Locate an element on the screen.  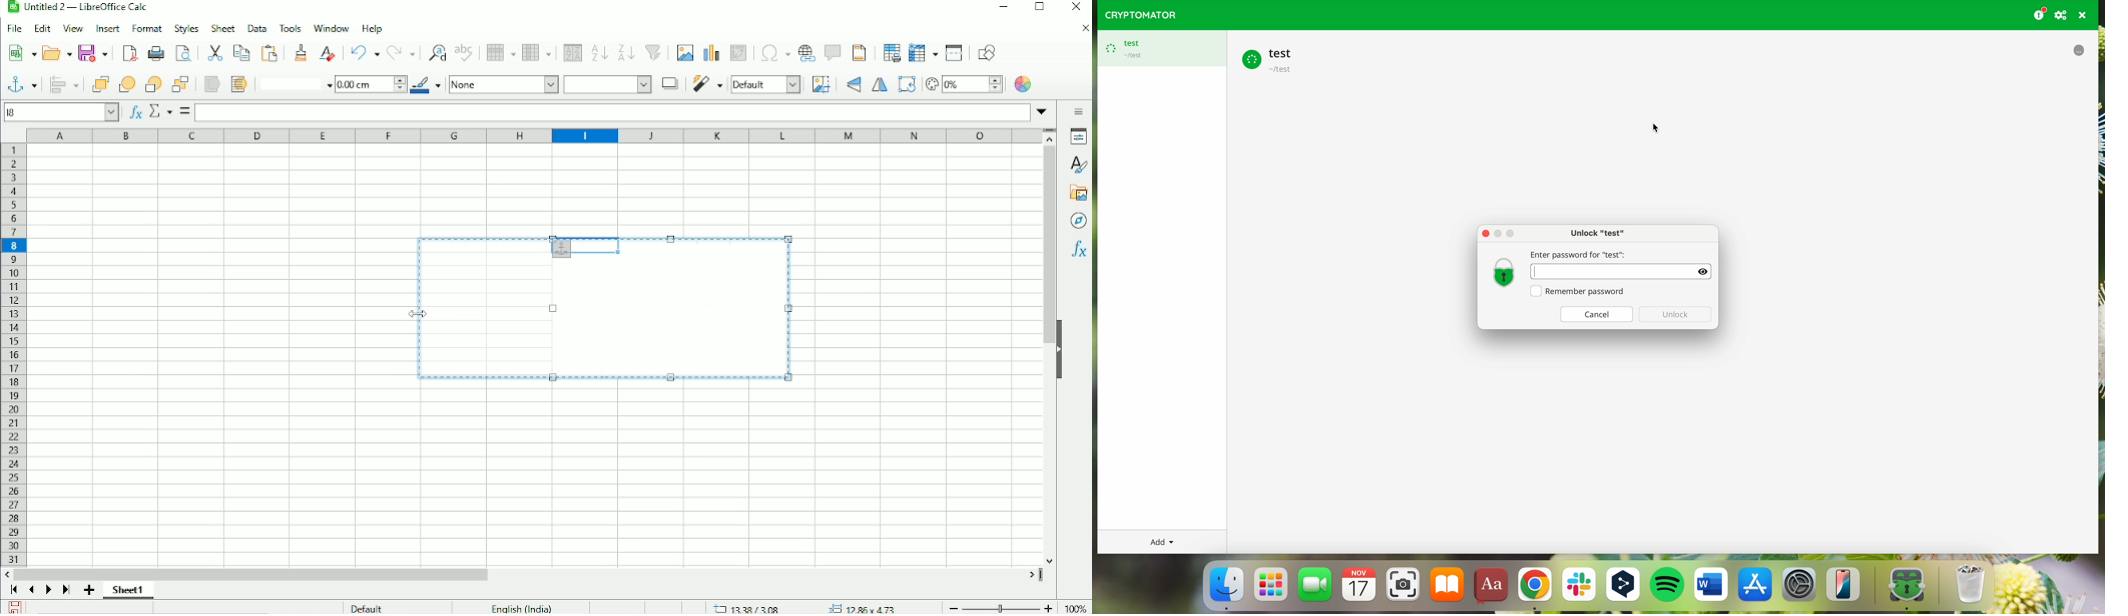
Shadow is located at coordinates (669, 83).